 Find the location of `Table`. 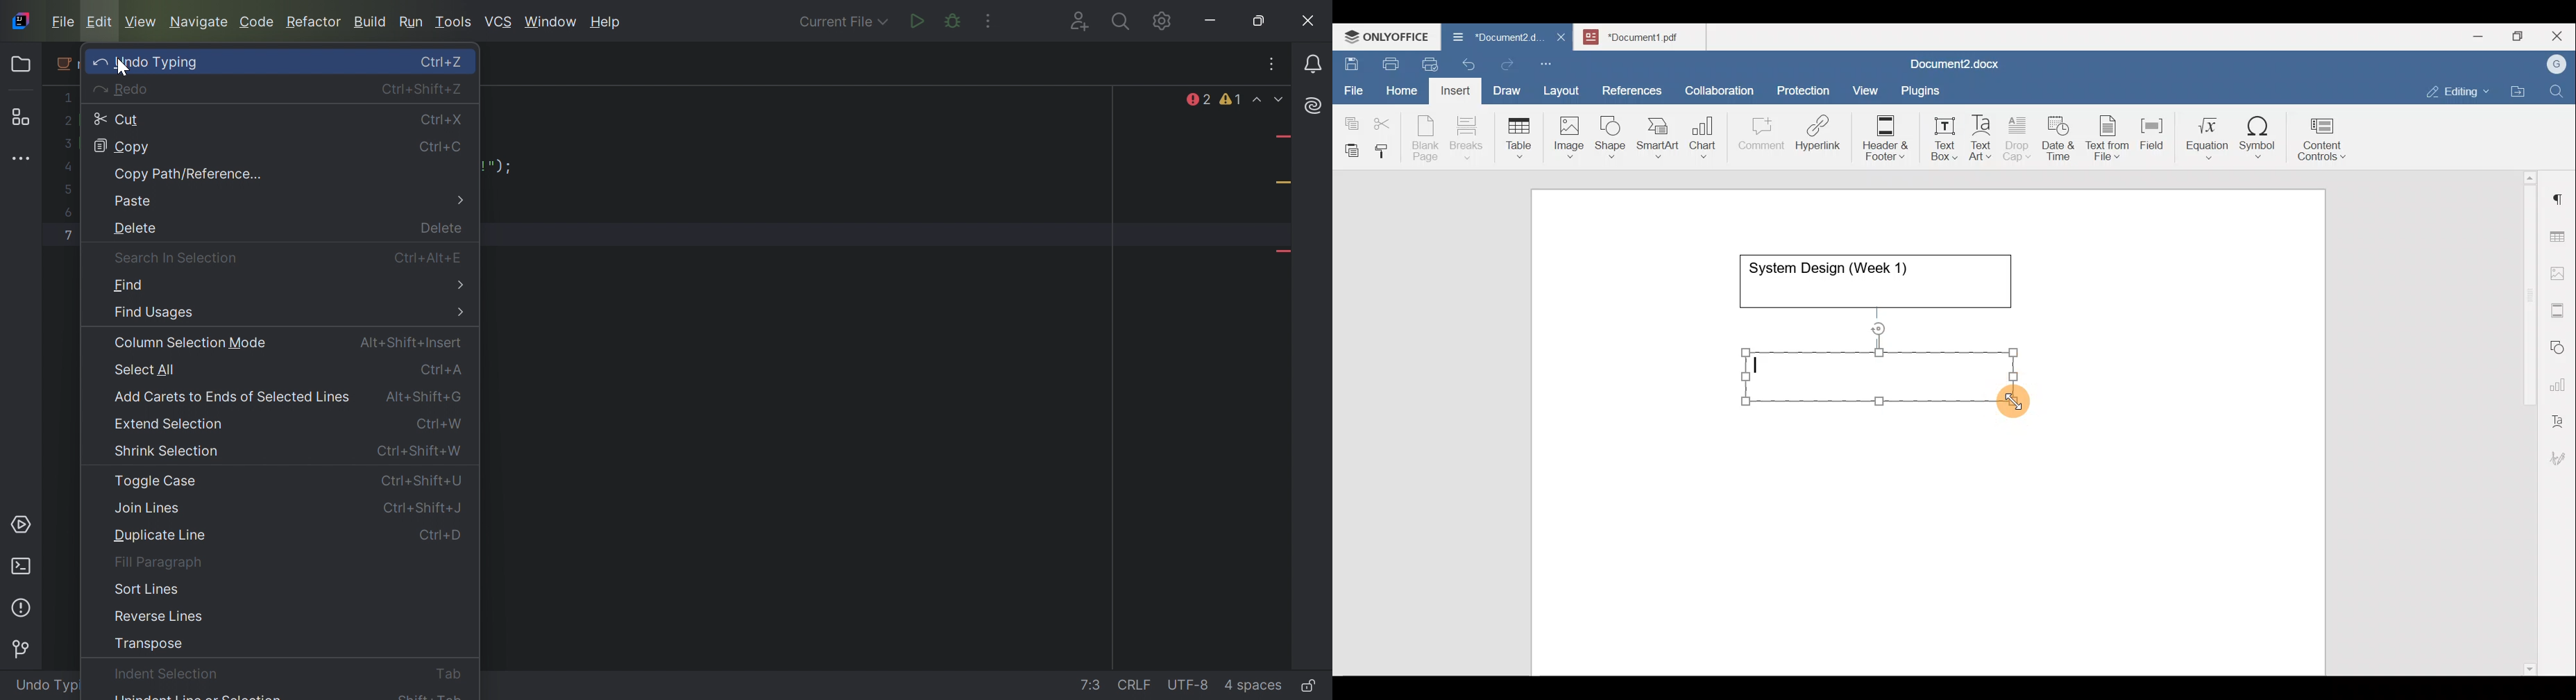

Table is located at coordinates (1520, 135).